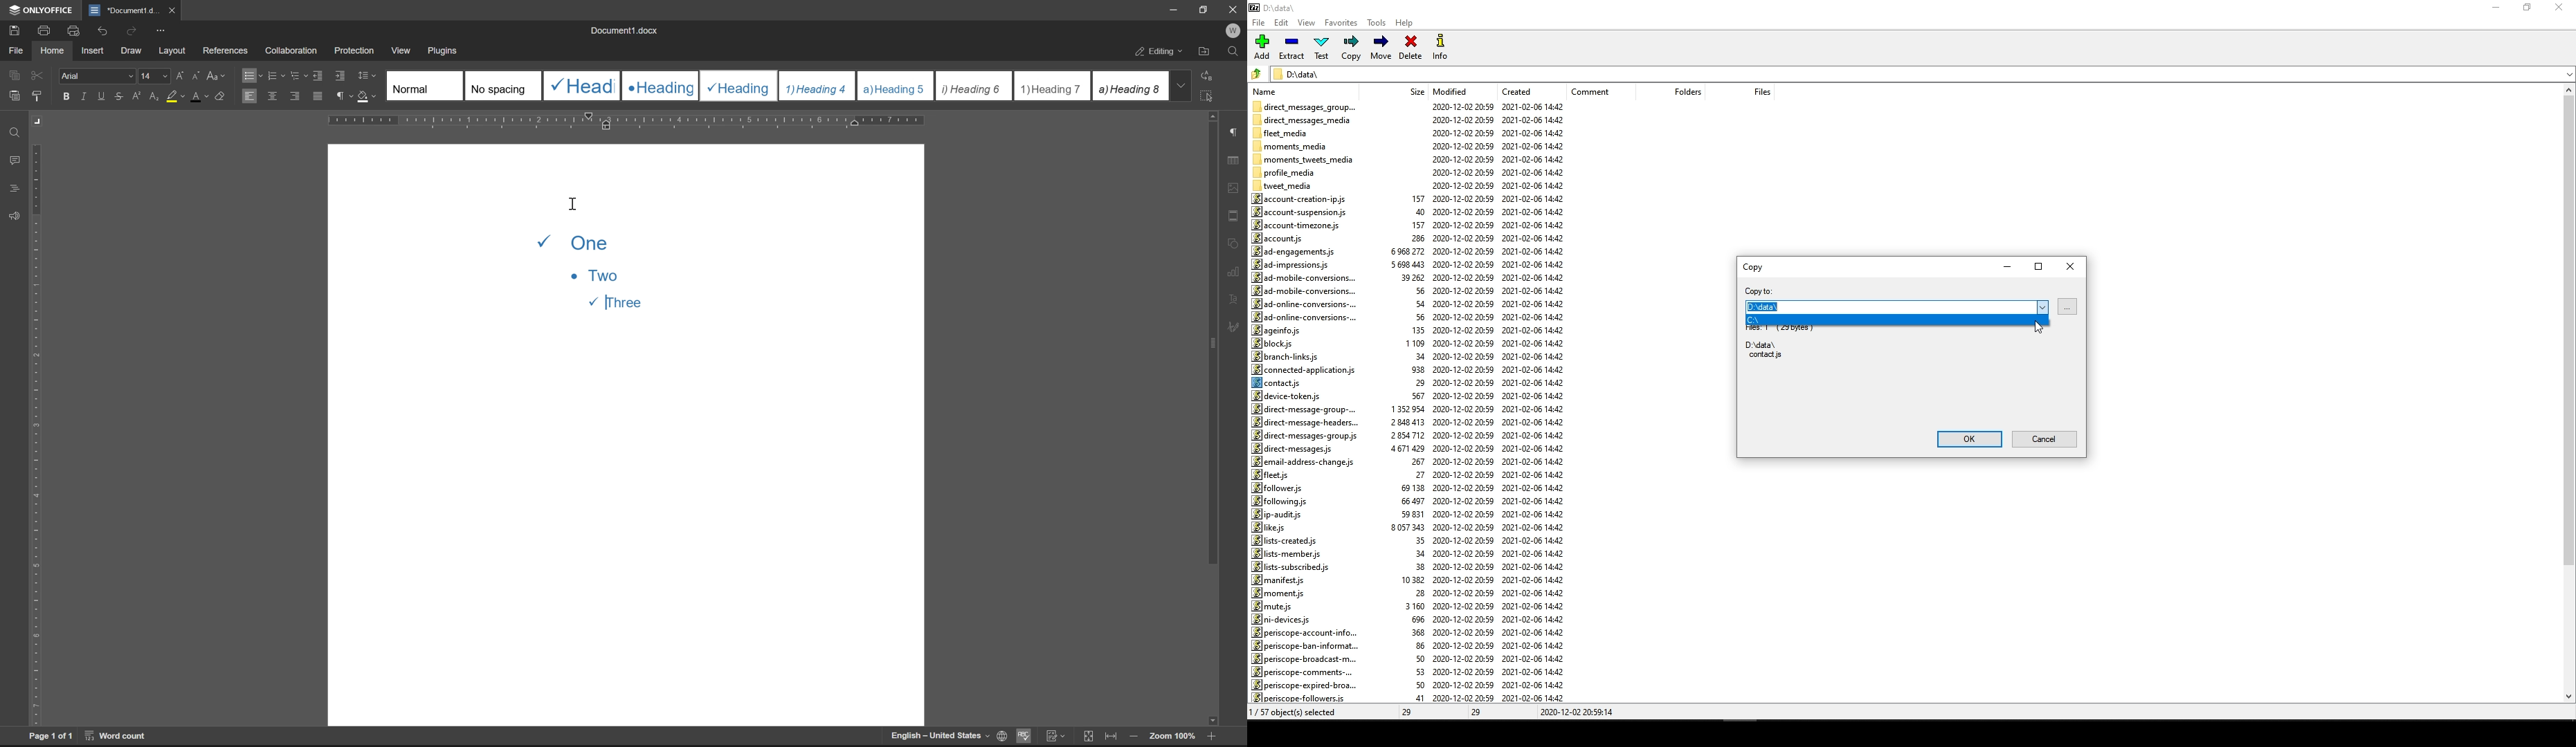  Describe the element at coordinates (1966, 438) in the screenshot. I see `ok` at that location.